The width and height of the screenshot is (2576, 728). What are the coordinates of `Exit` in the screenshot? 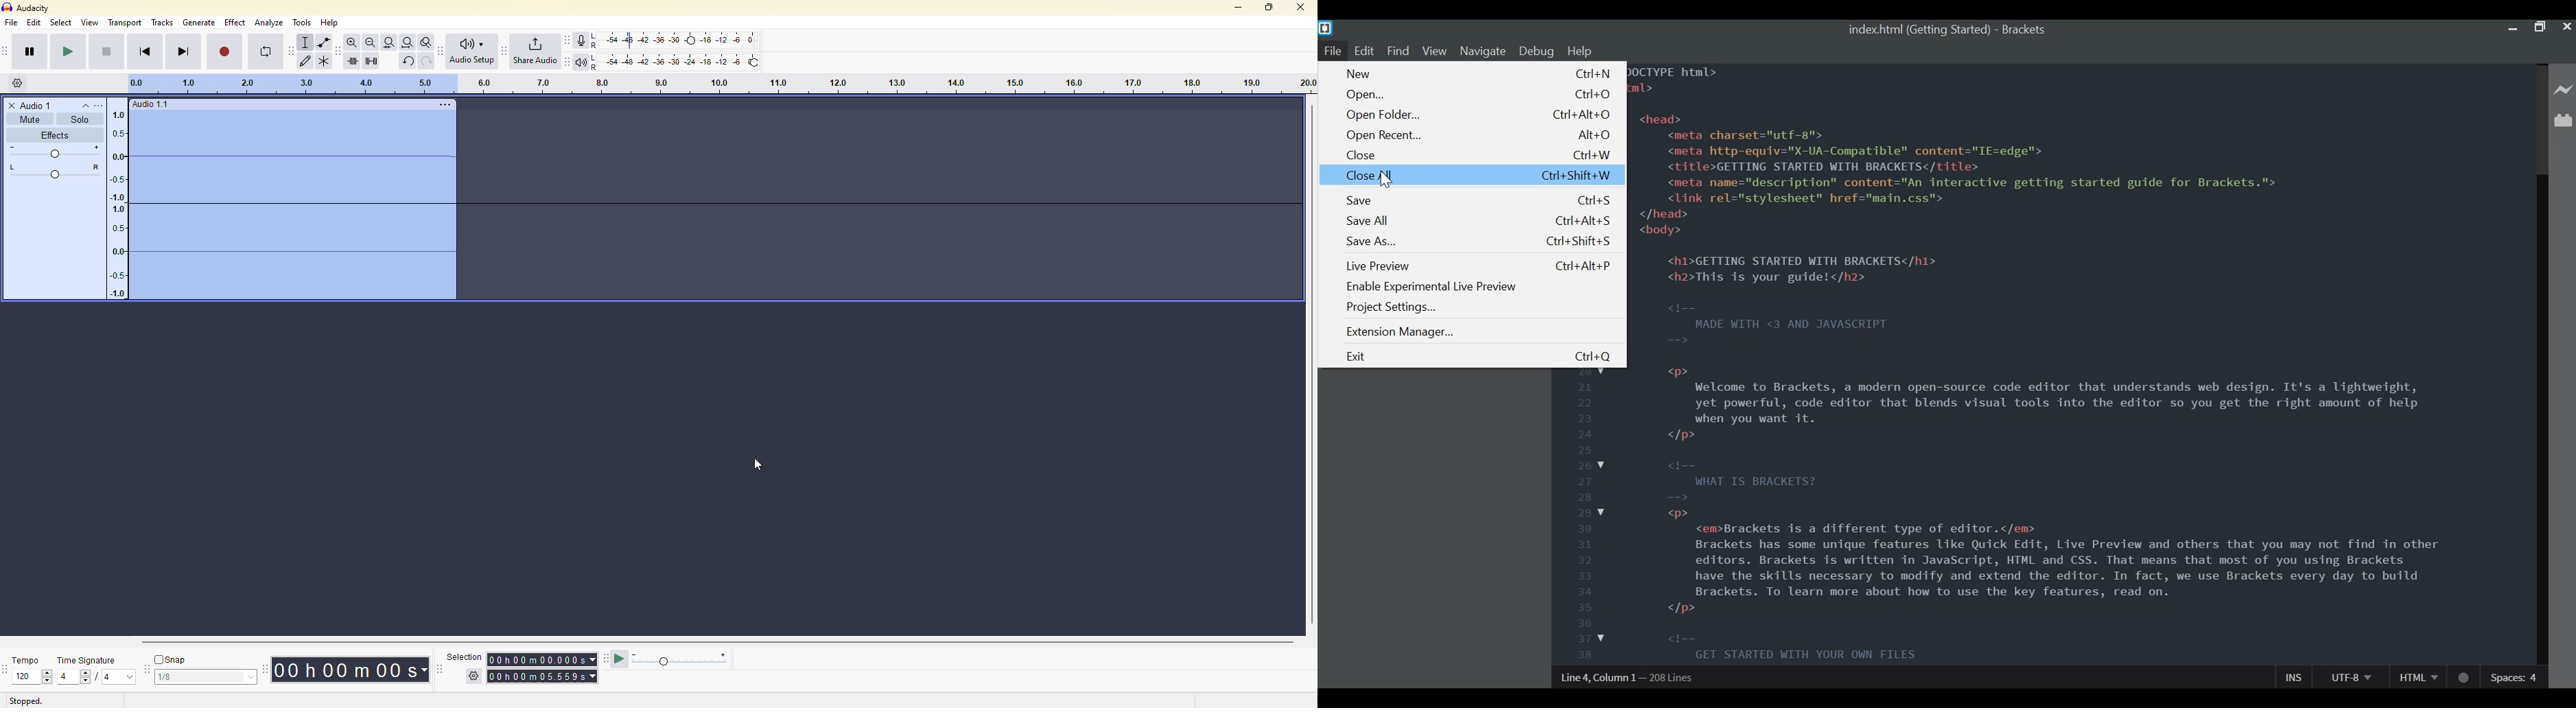 It's located at (1477, 357).